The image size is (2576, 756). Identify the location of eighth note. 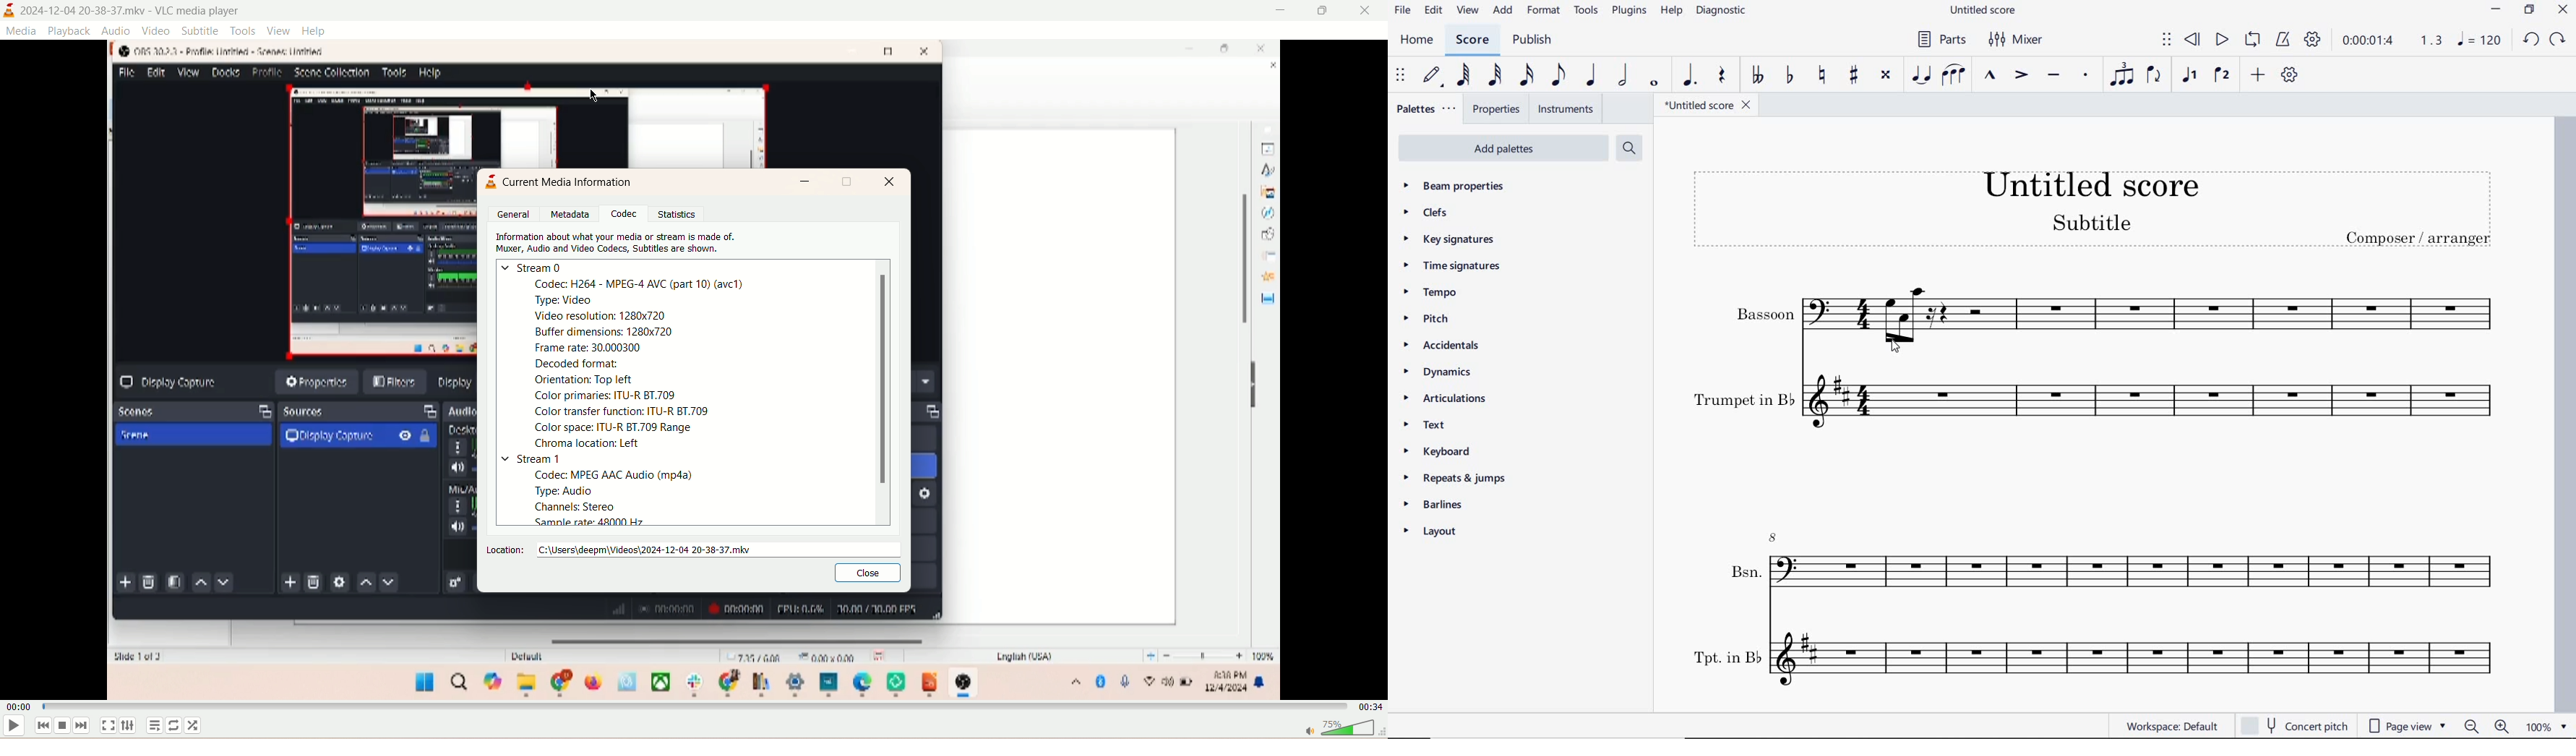
(1559, 75).